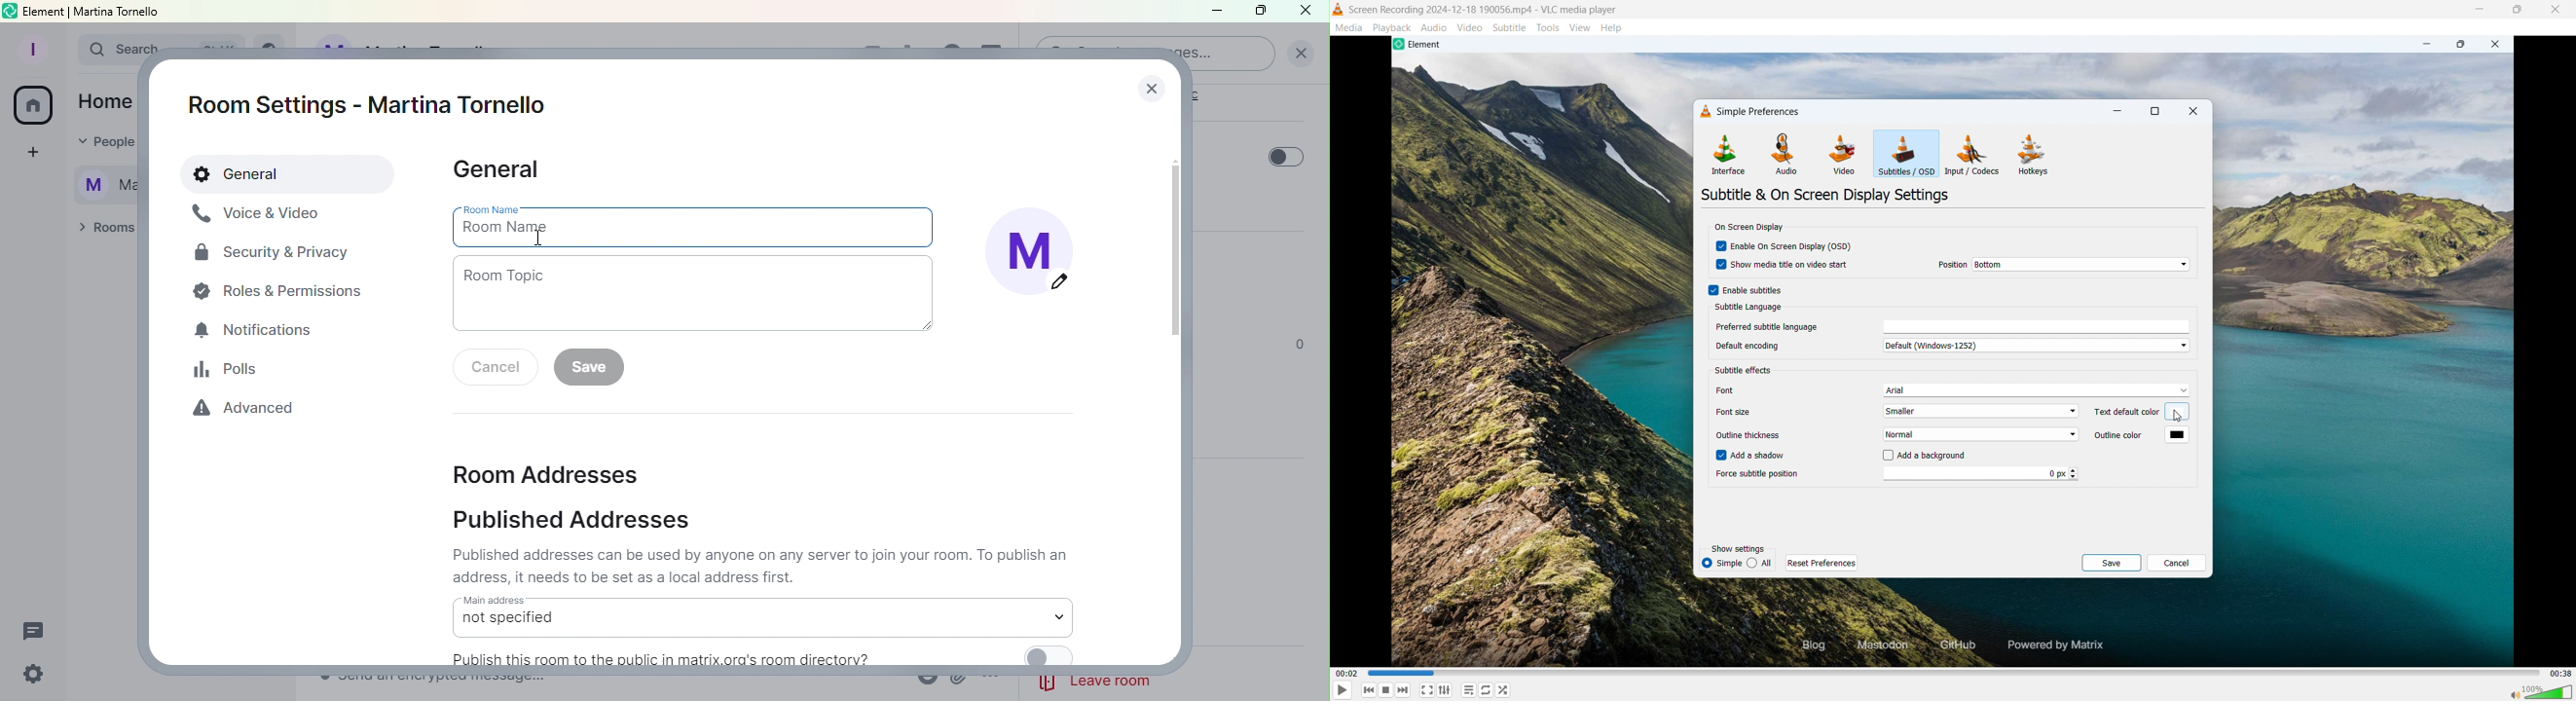  What do you see at coordinates (1733, 410) in the screenshot?
I see `` at bounding box center [1733, 410].